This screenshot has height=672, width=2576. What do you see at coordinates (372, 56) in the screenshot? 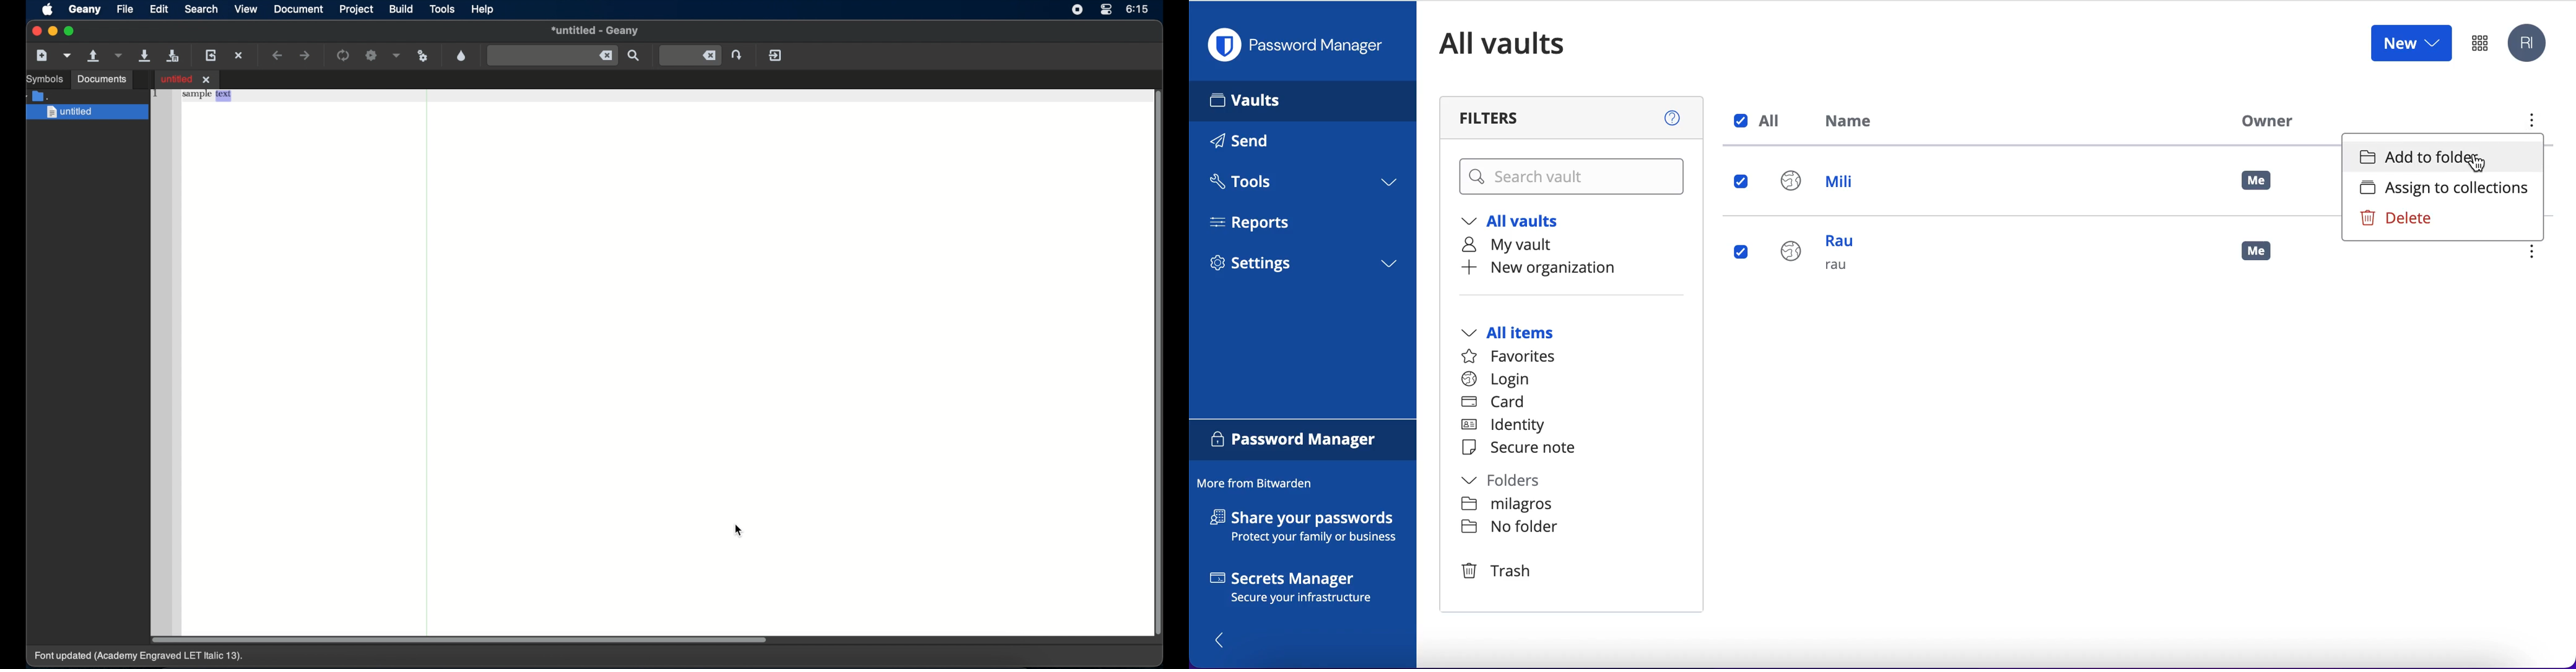
I see `build the current file` at bounding box center [372, 56].